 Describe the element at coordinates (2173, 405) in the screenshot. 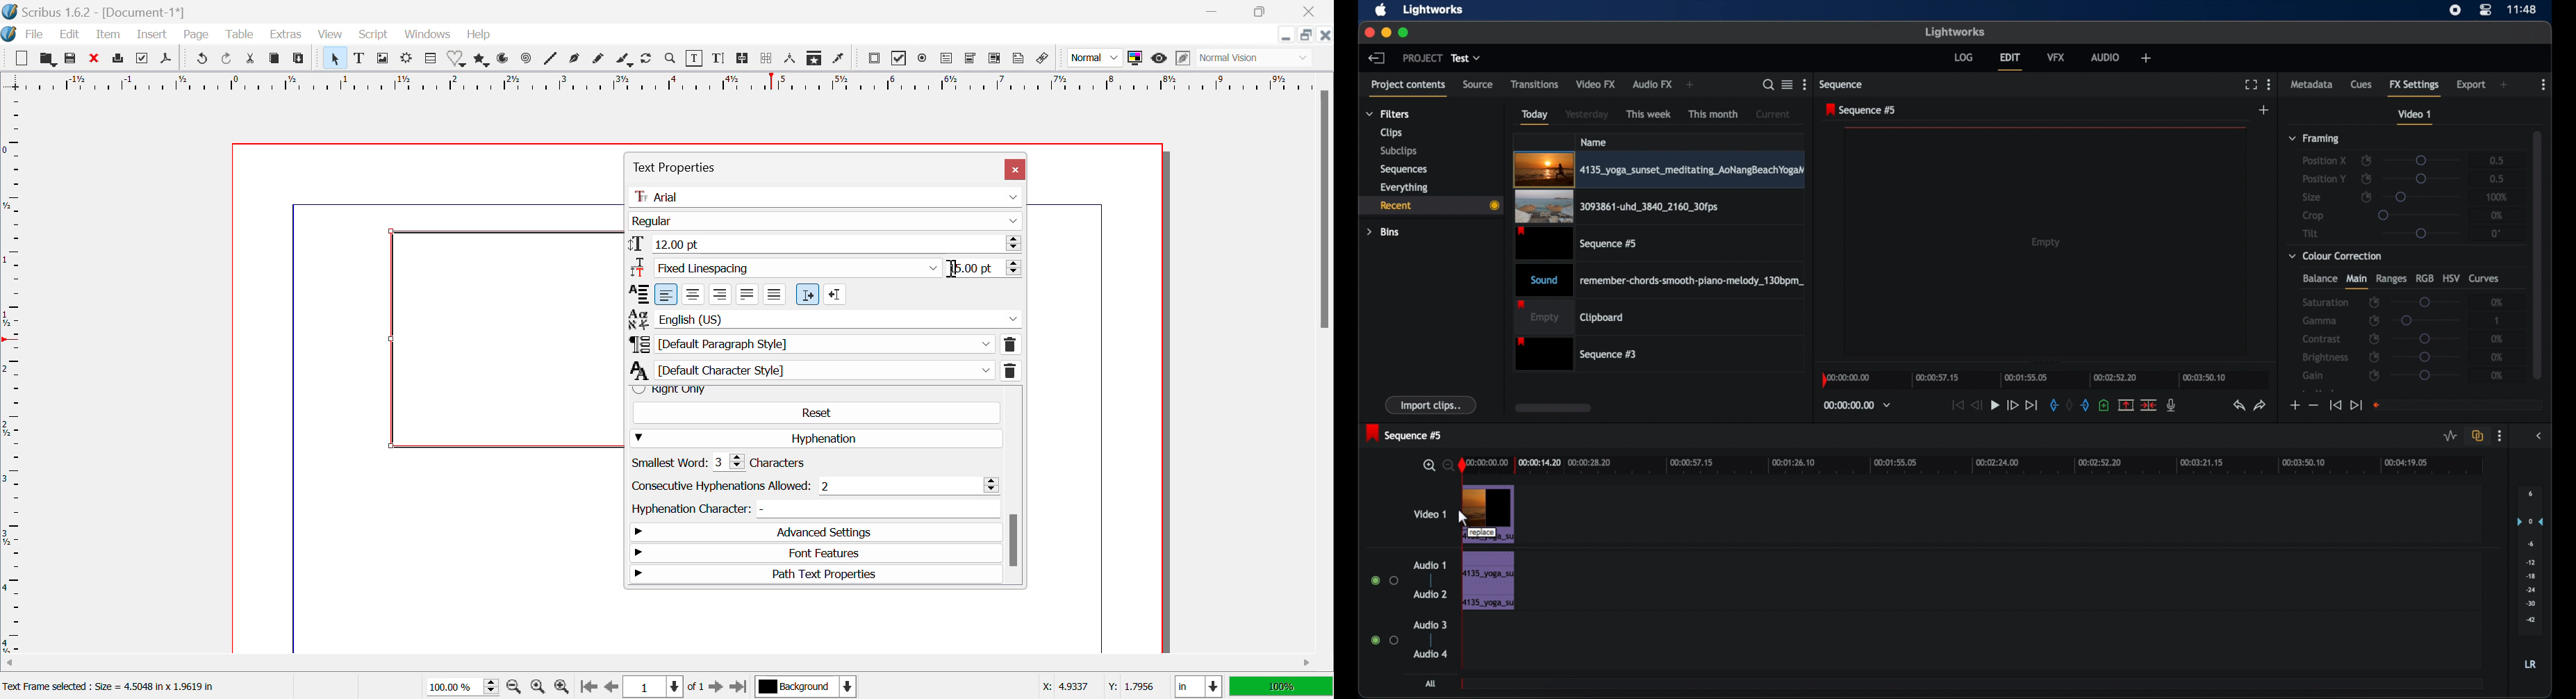

I see `mic` at that location.